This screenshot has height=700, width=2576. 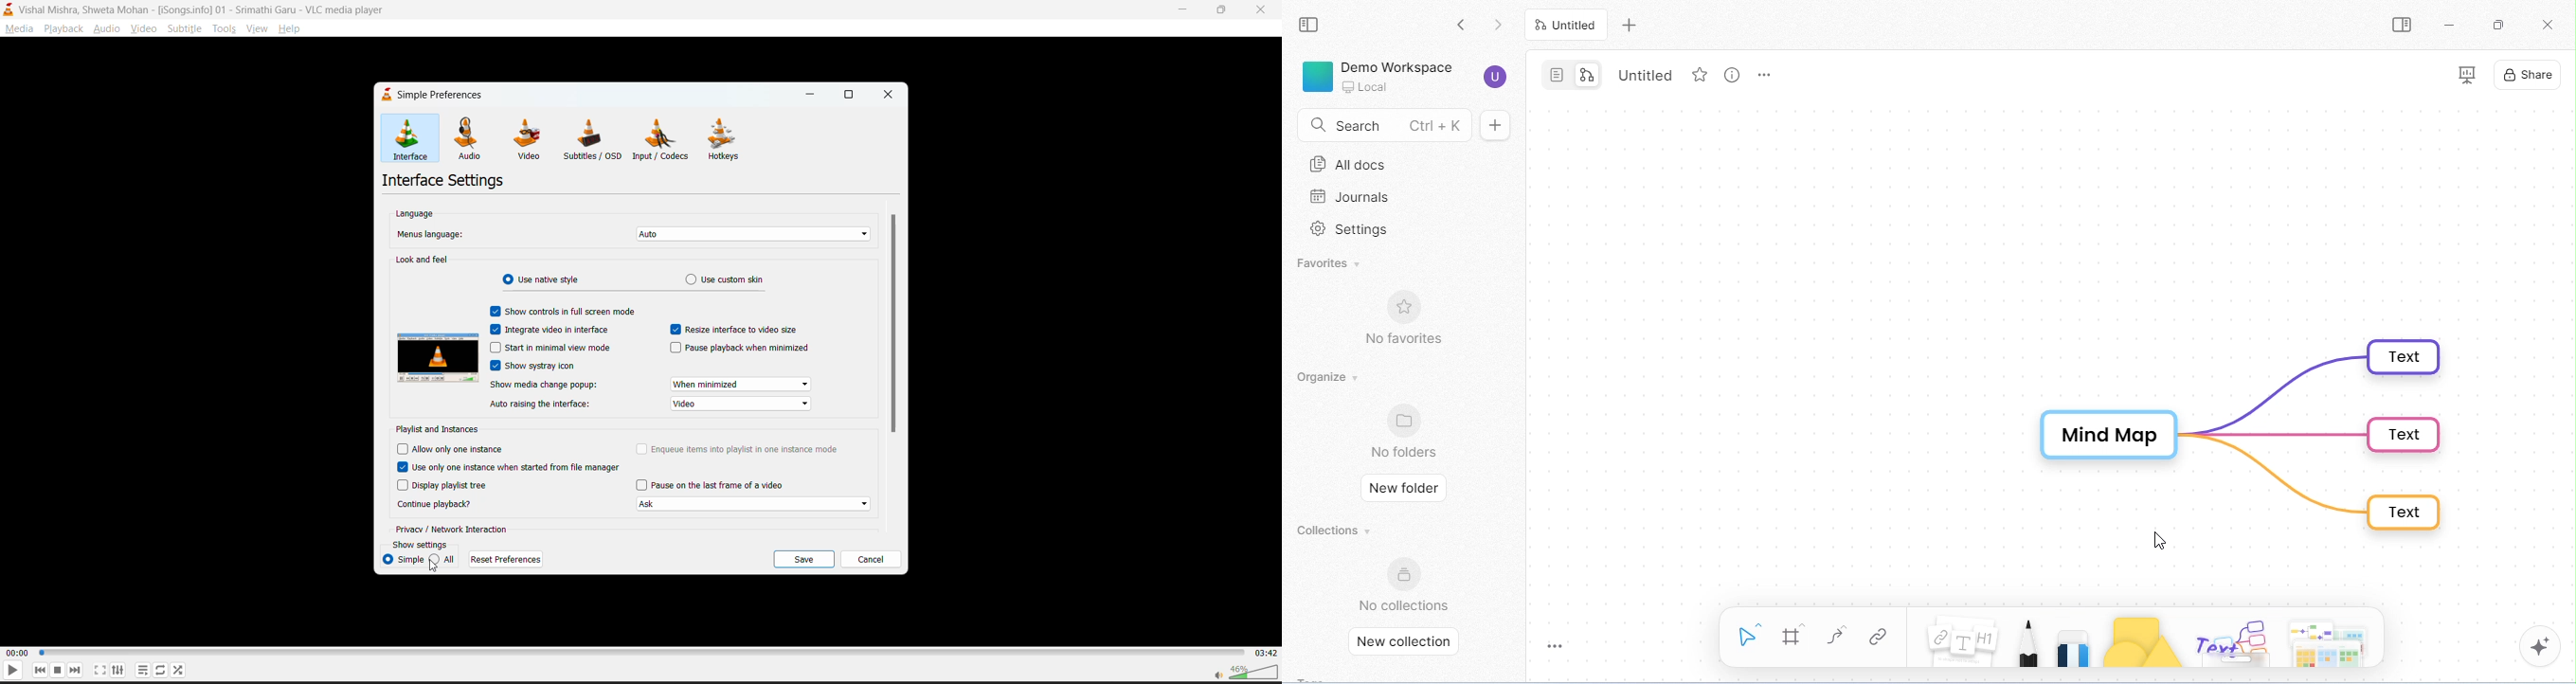 What do you see at coordinates (400, 560) in the screenshot?
I see `simple` at bounding box center [400, 560].